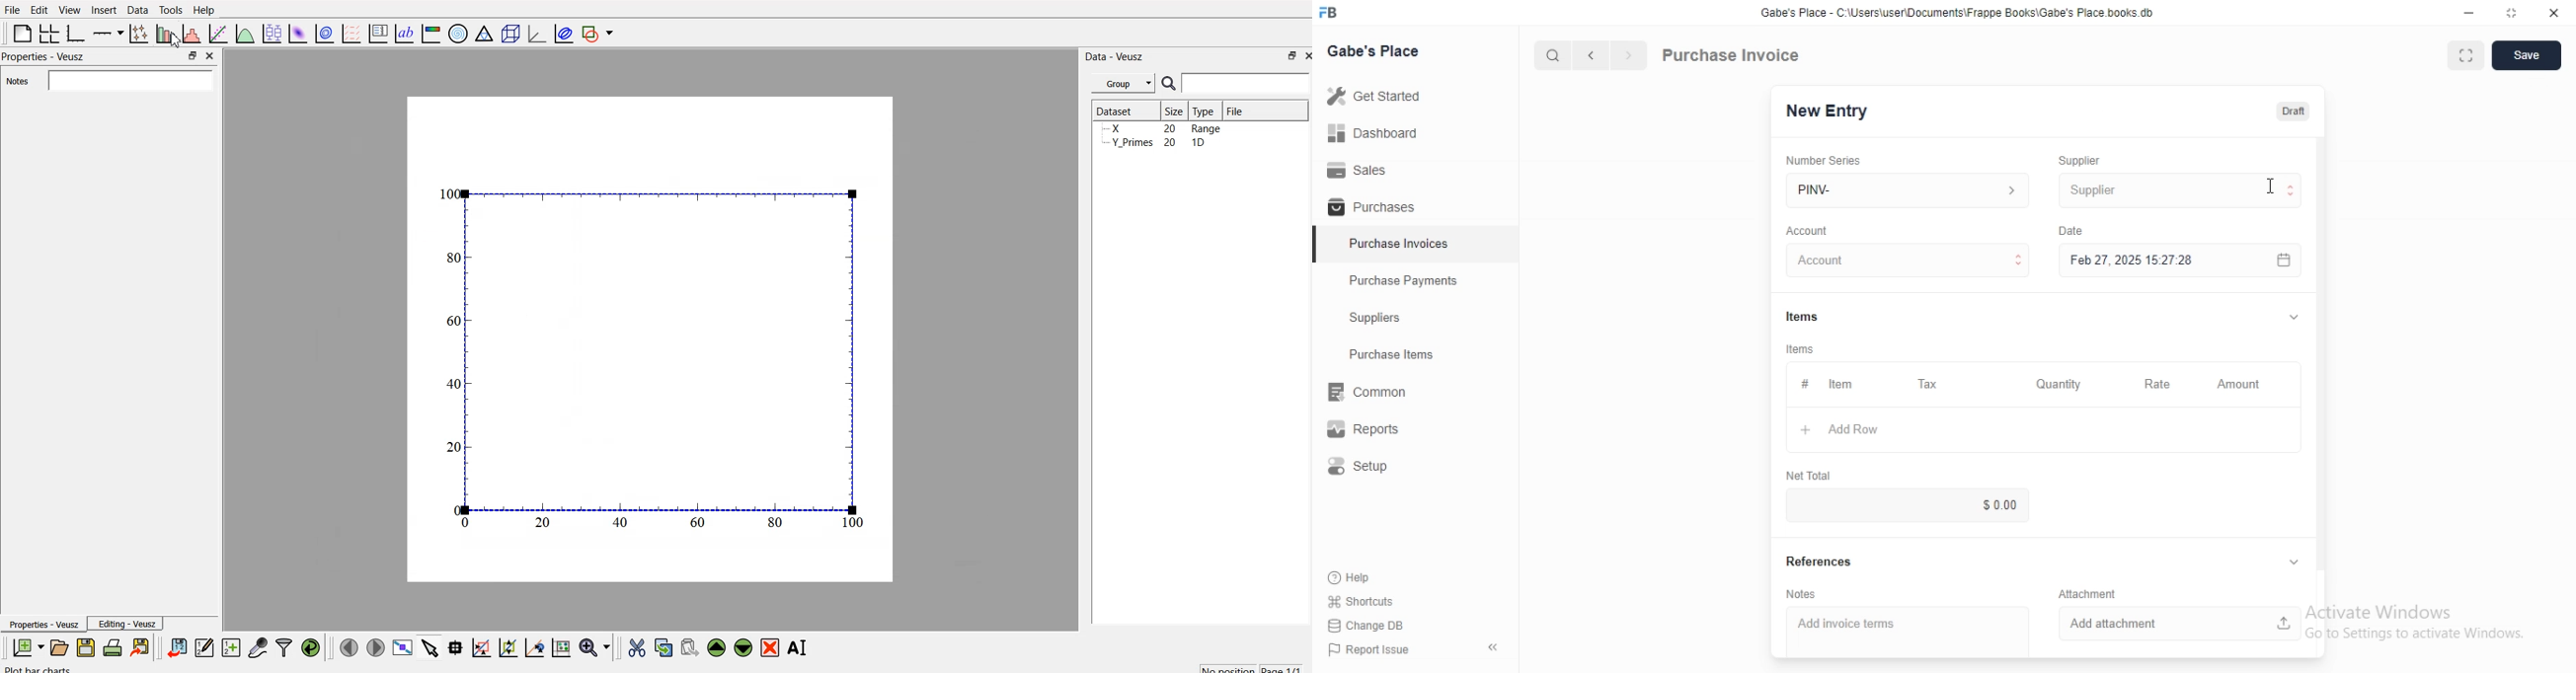 The image size is (2576, 700). I want to click on Account, so click(1908, 260).